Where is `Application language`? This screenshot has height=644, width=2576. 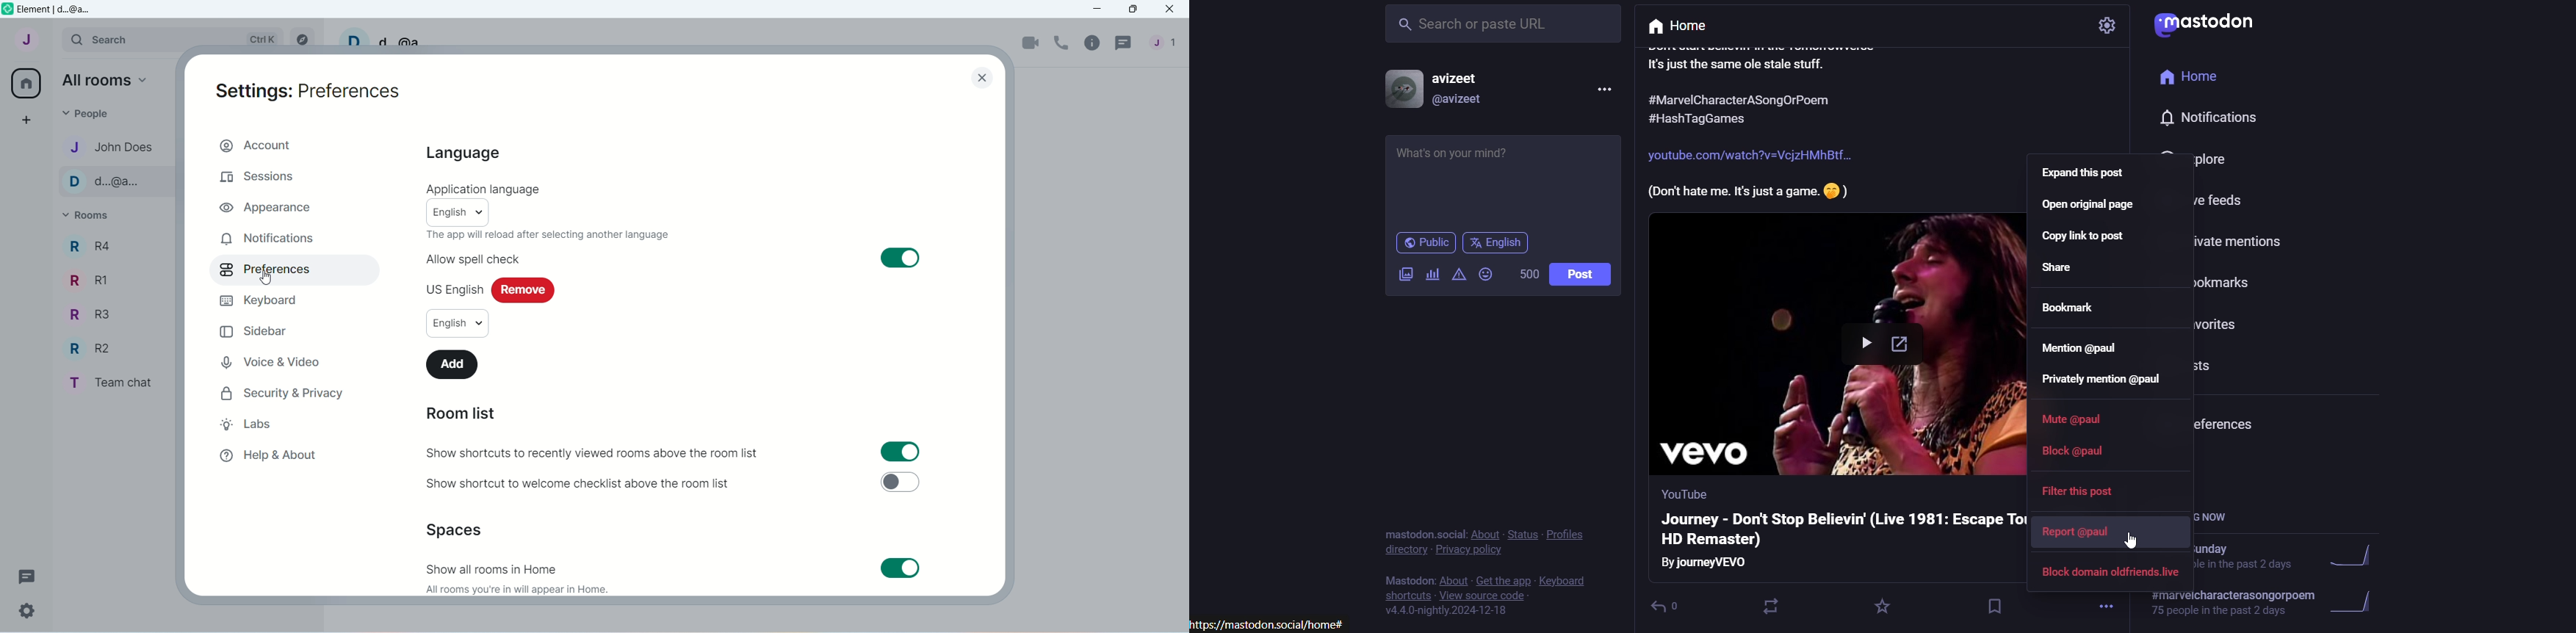 Application language is located at coordinates (489, 189).